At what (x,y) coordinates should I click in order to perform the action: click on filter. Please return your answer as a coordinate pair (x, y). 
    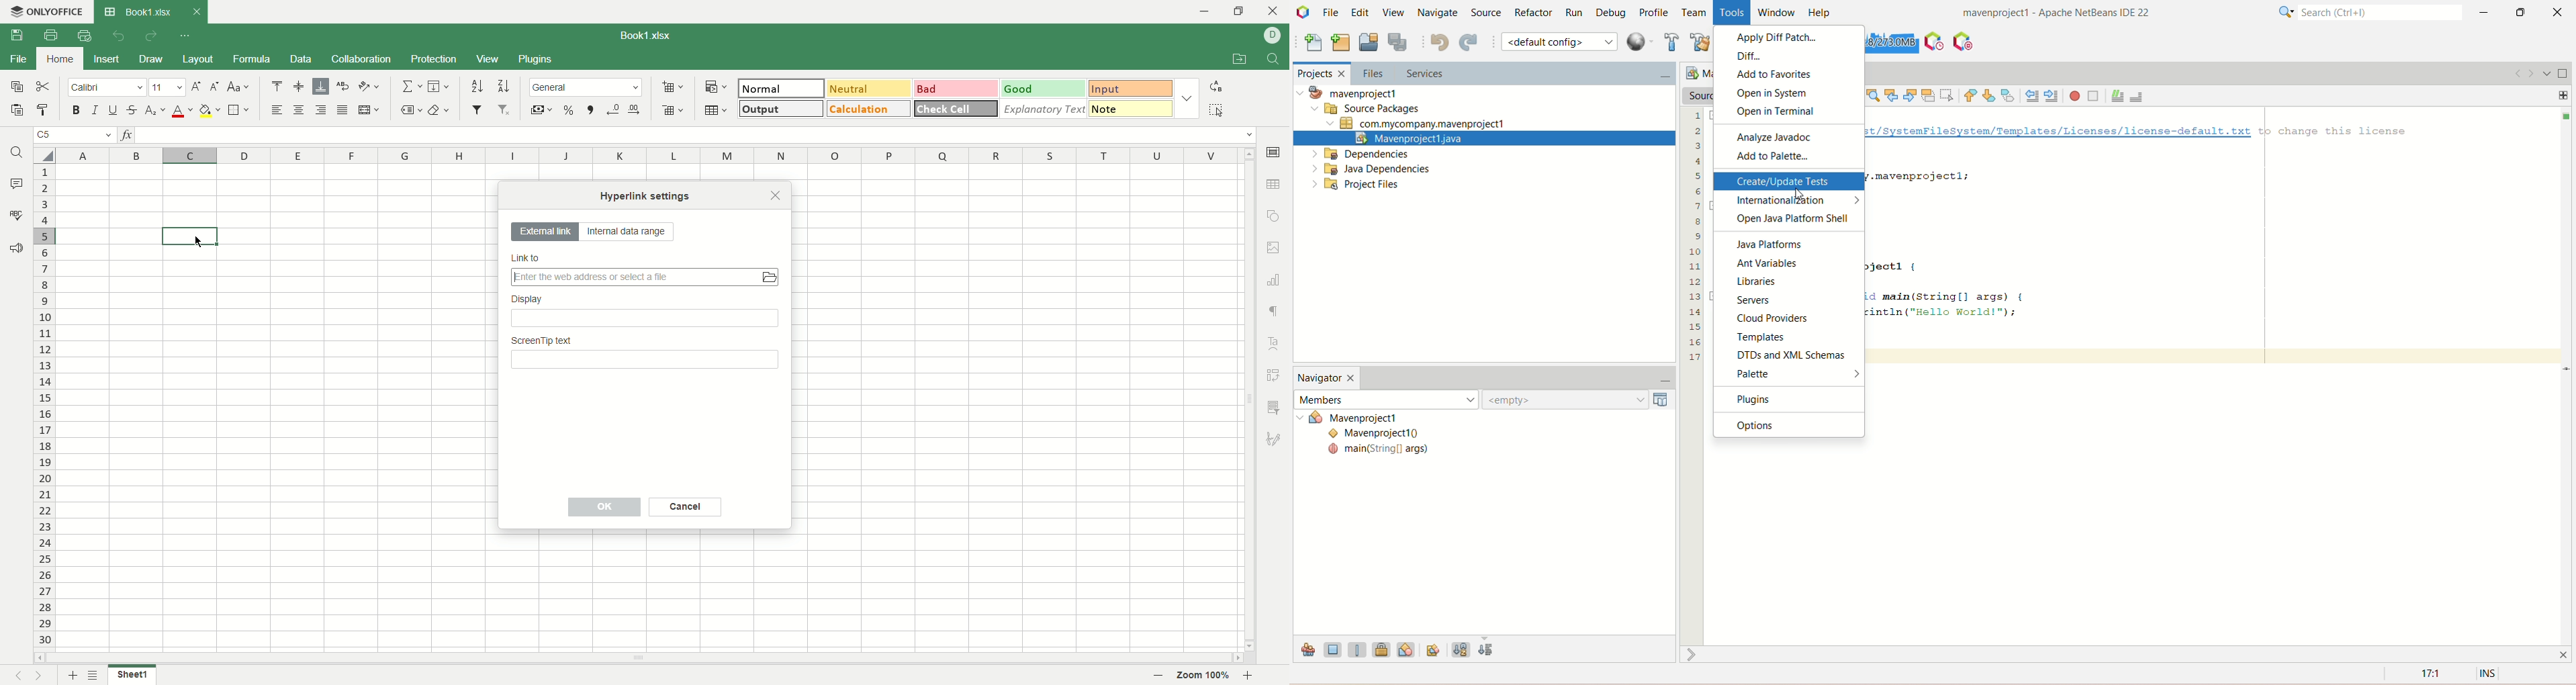
    Looking at the image, I should click on (477, 109).